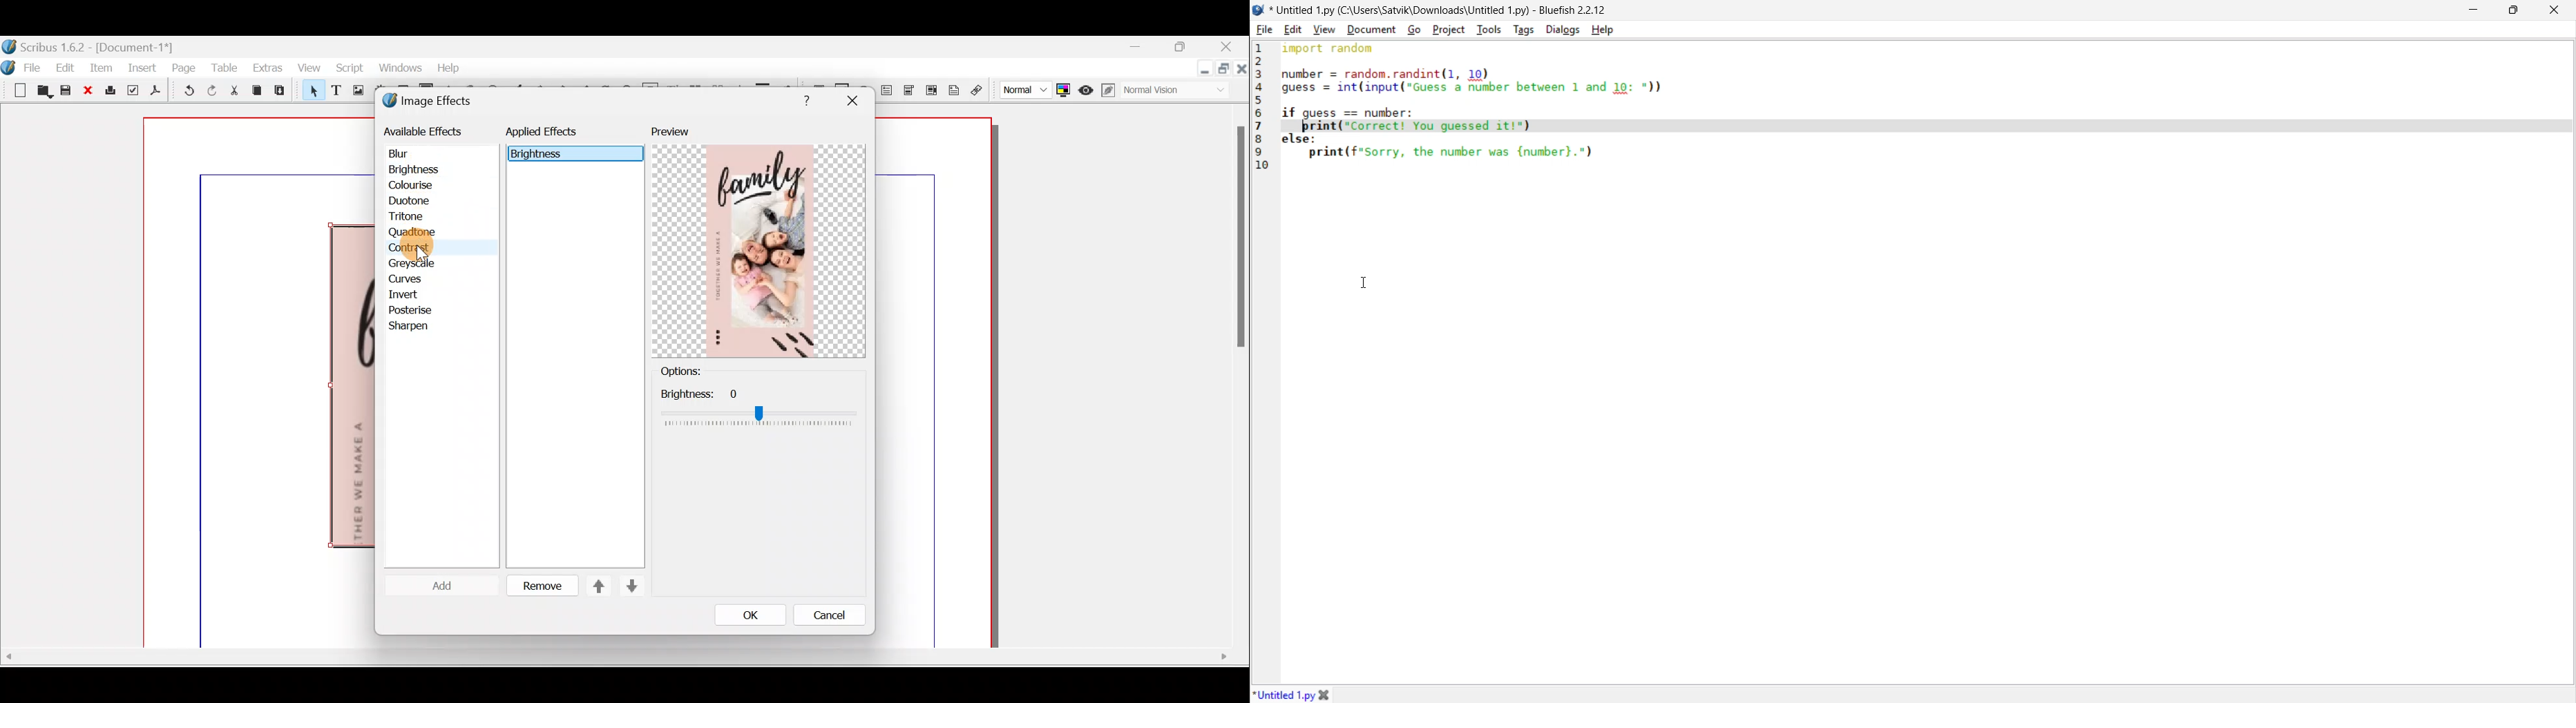 The height and width of the screenshot is (728, 2576). What do you see at coordinates (415, 278) in the screenshot?
I see `Curves` at bounding box center [415, 278].